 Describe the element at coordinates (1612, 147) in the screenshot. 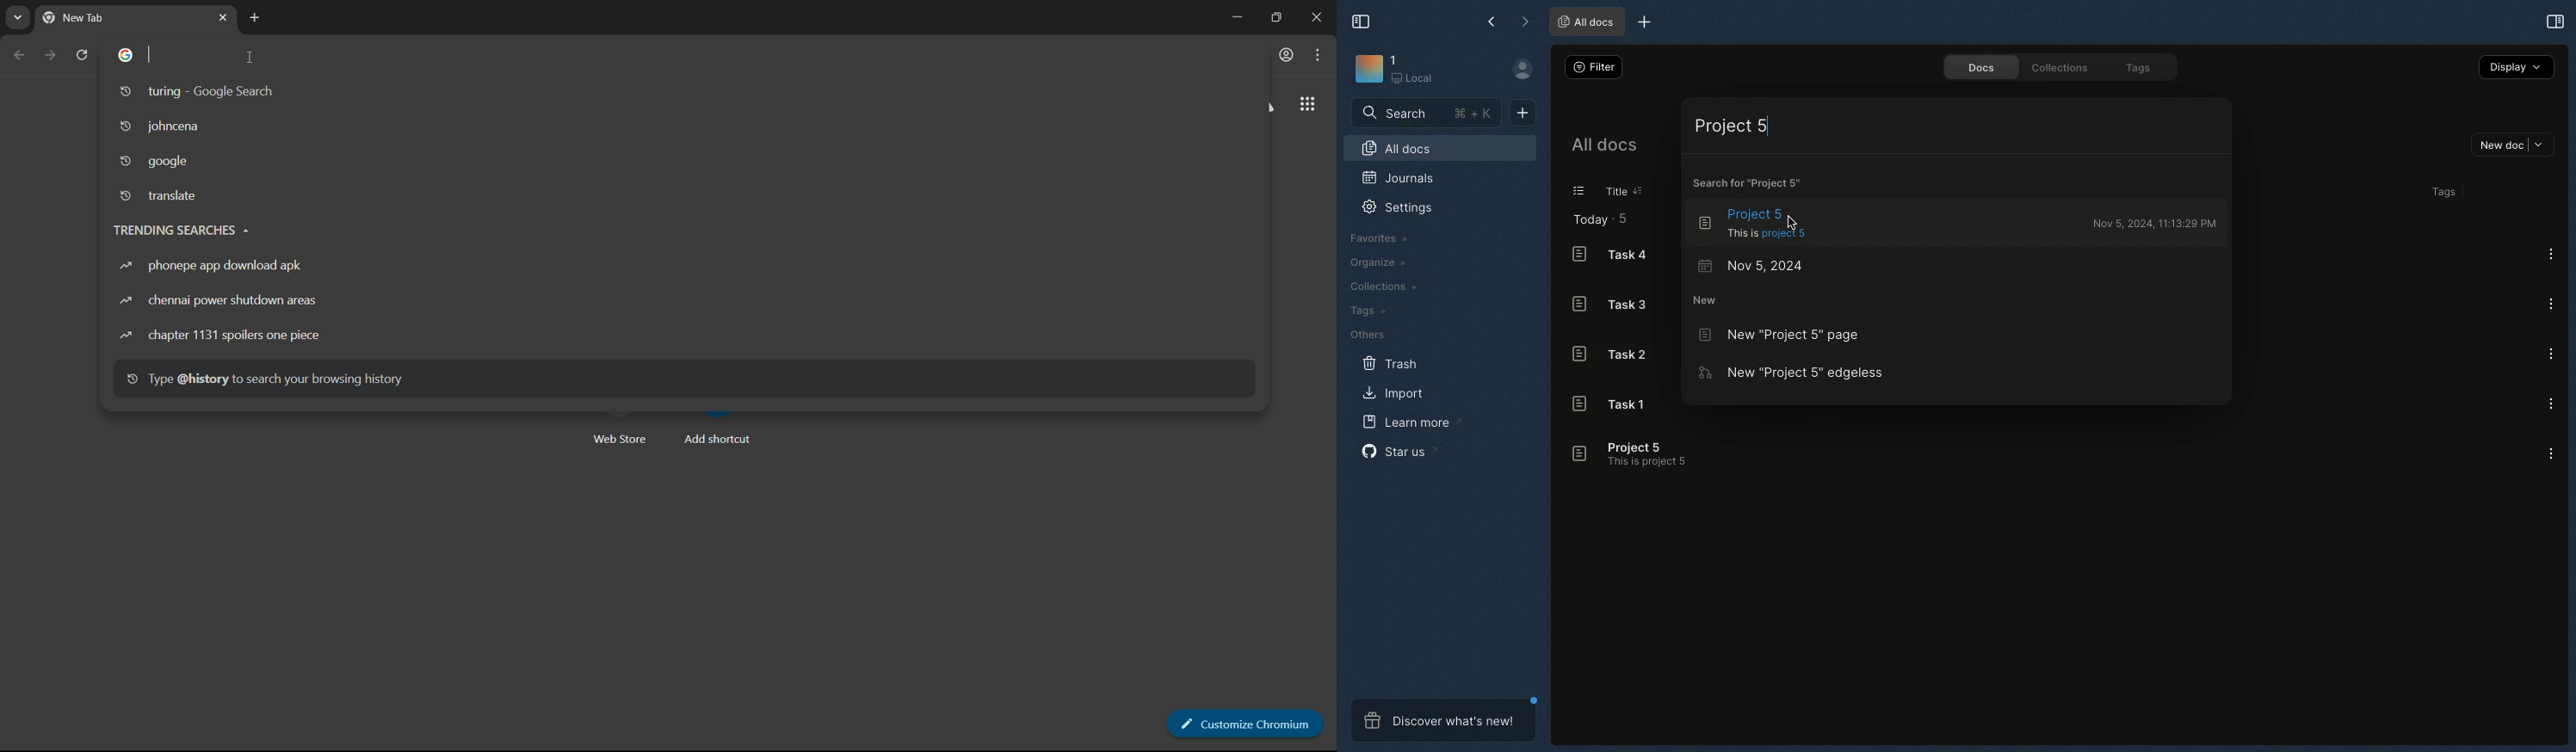

I see `All docs` at that location.